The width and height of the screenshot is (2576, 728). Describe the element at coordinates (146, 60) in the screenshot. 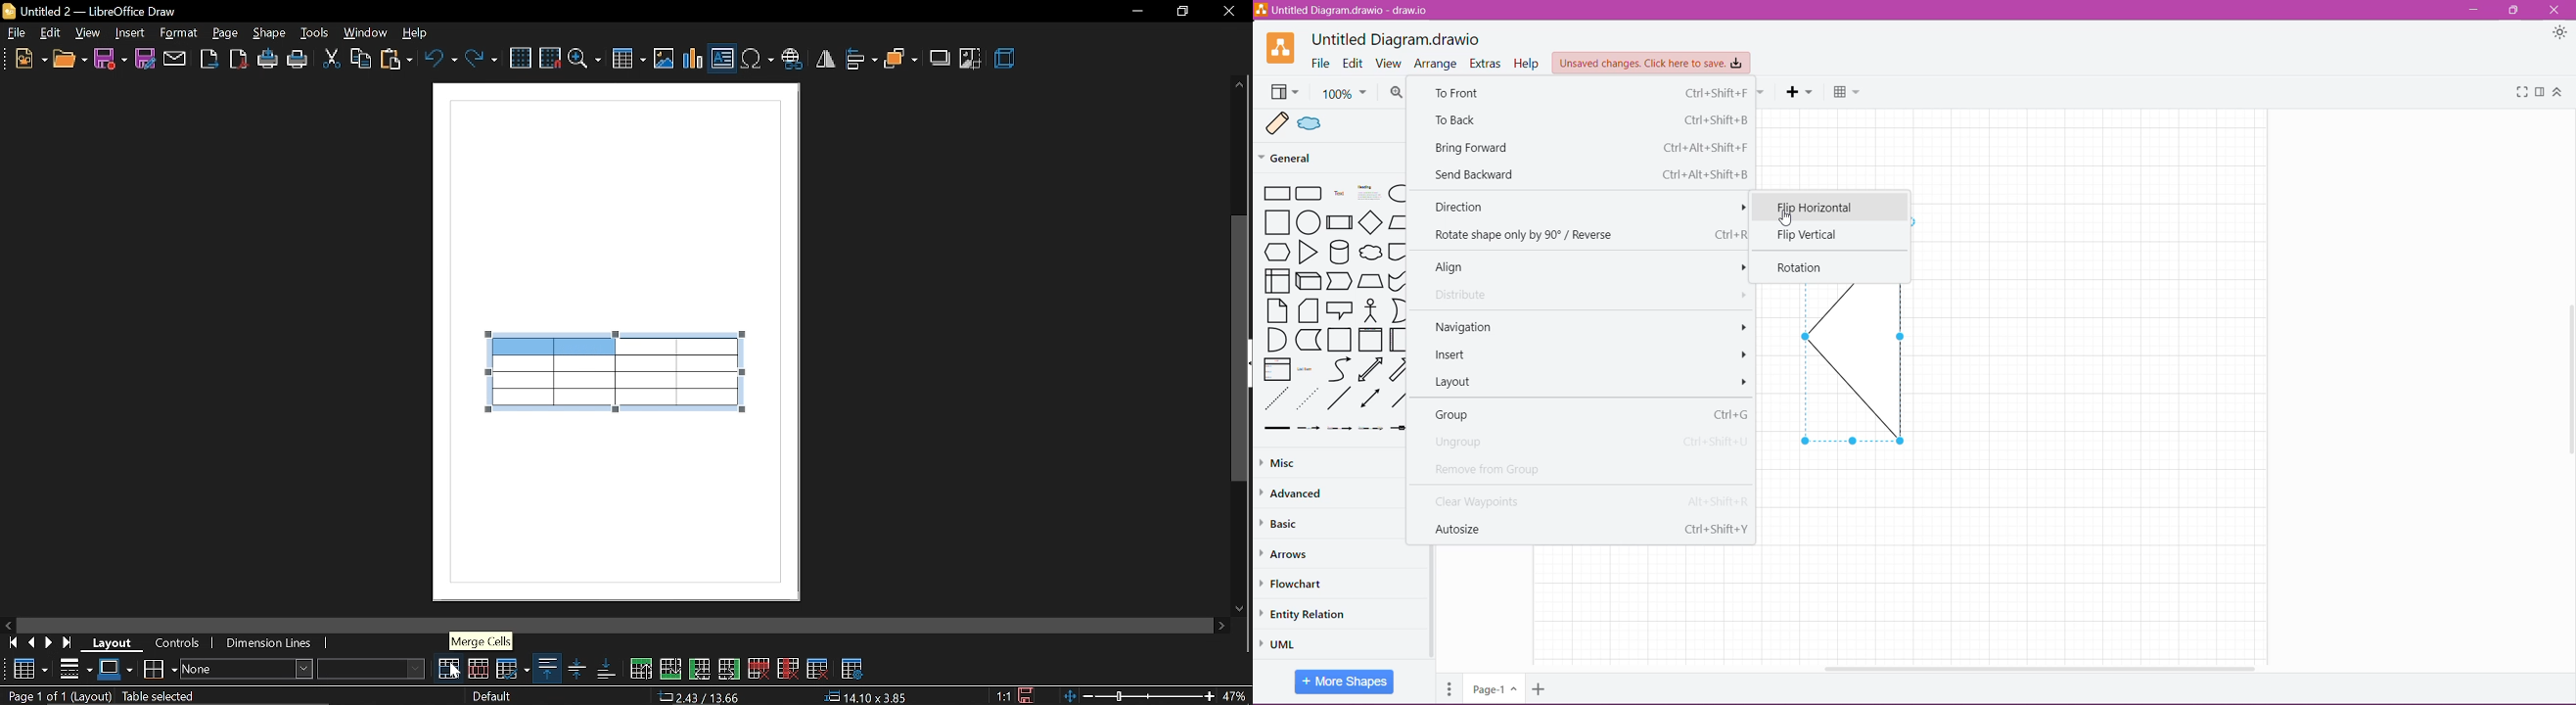

I see `save as` at that location.